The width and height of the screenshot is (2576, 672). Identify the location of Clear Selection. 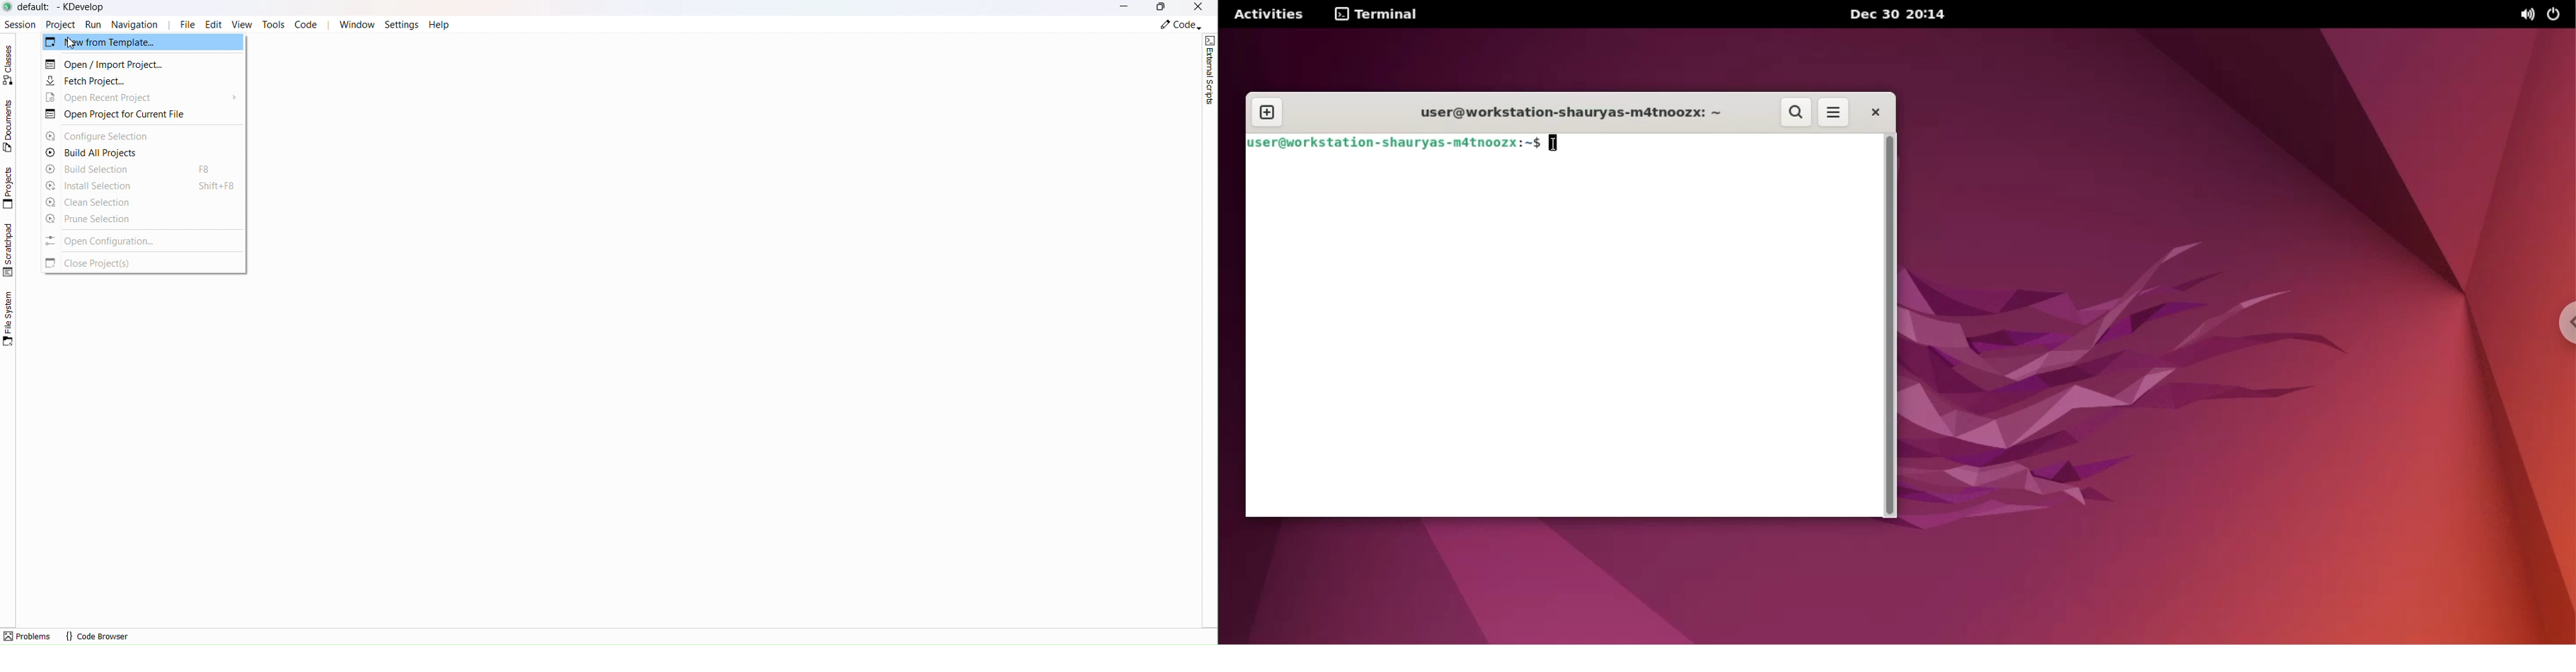
(136, 201).